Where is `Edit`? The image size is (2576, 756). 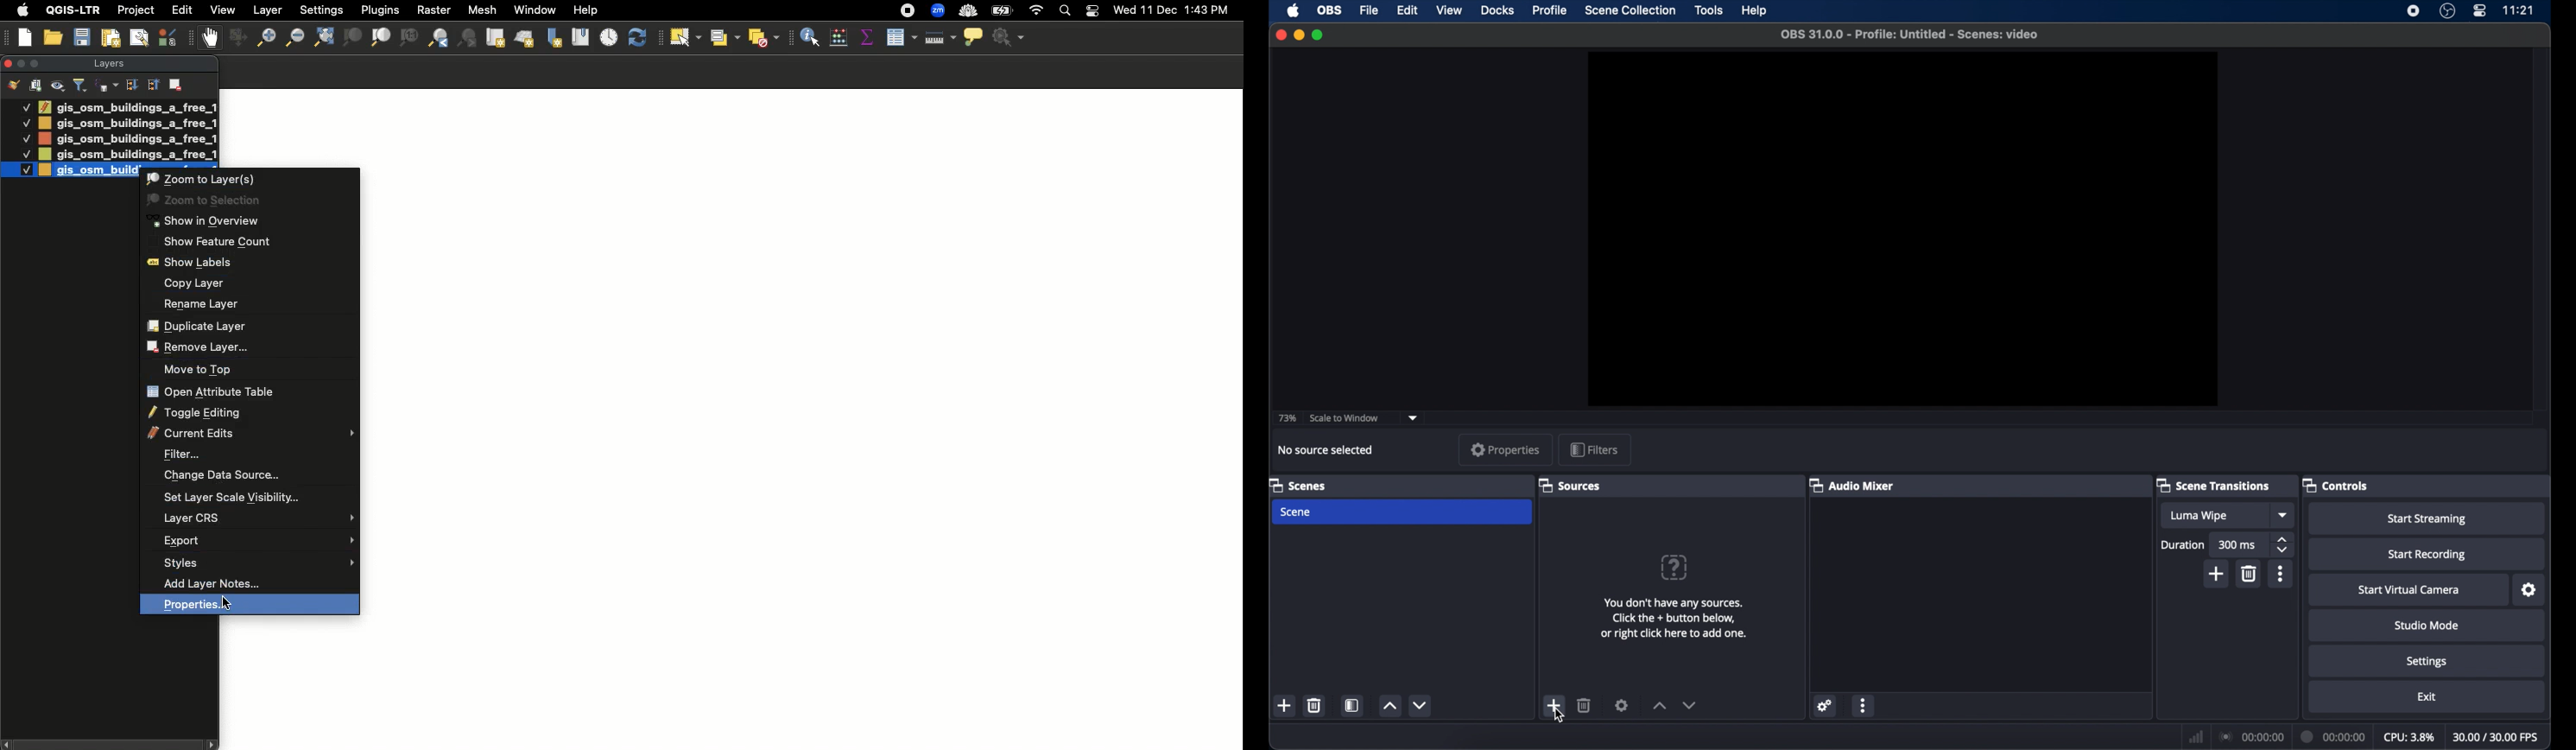 Edit is located at coordinates (182, 10).